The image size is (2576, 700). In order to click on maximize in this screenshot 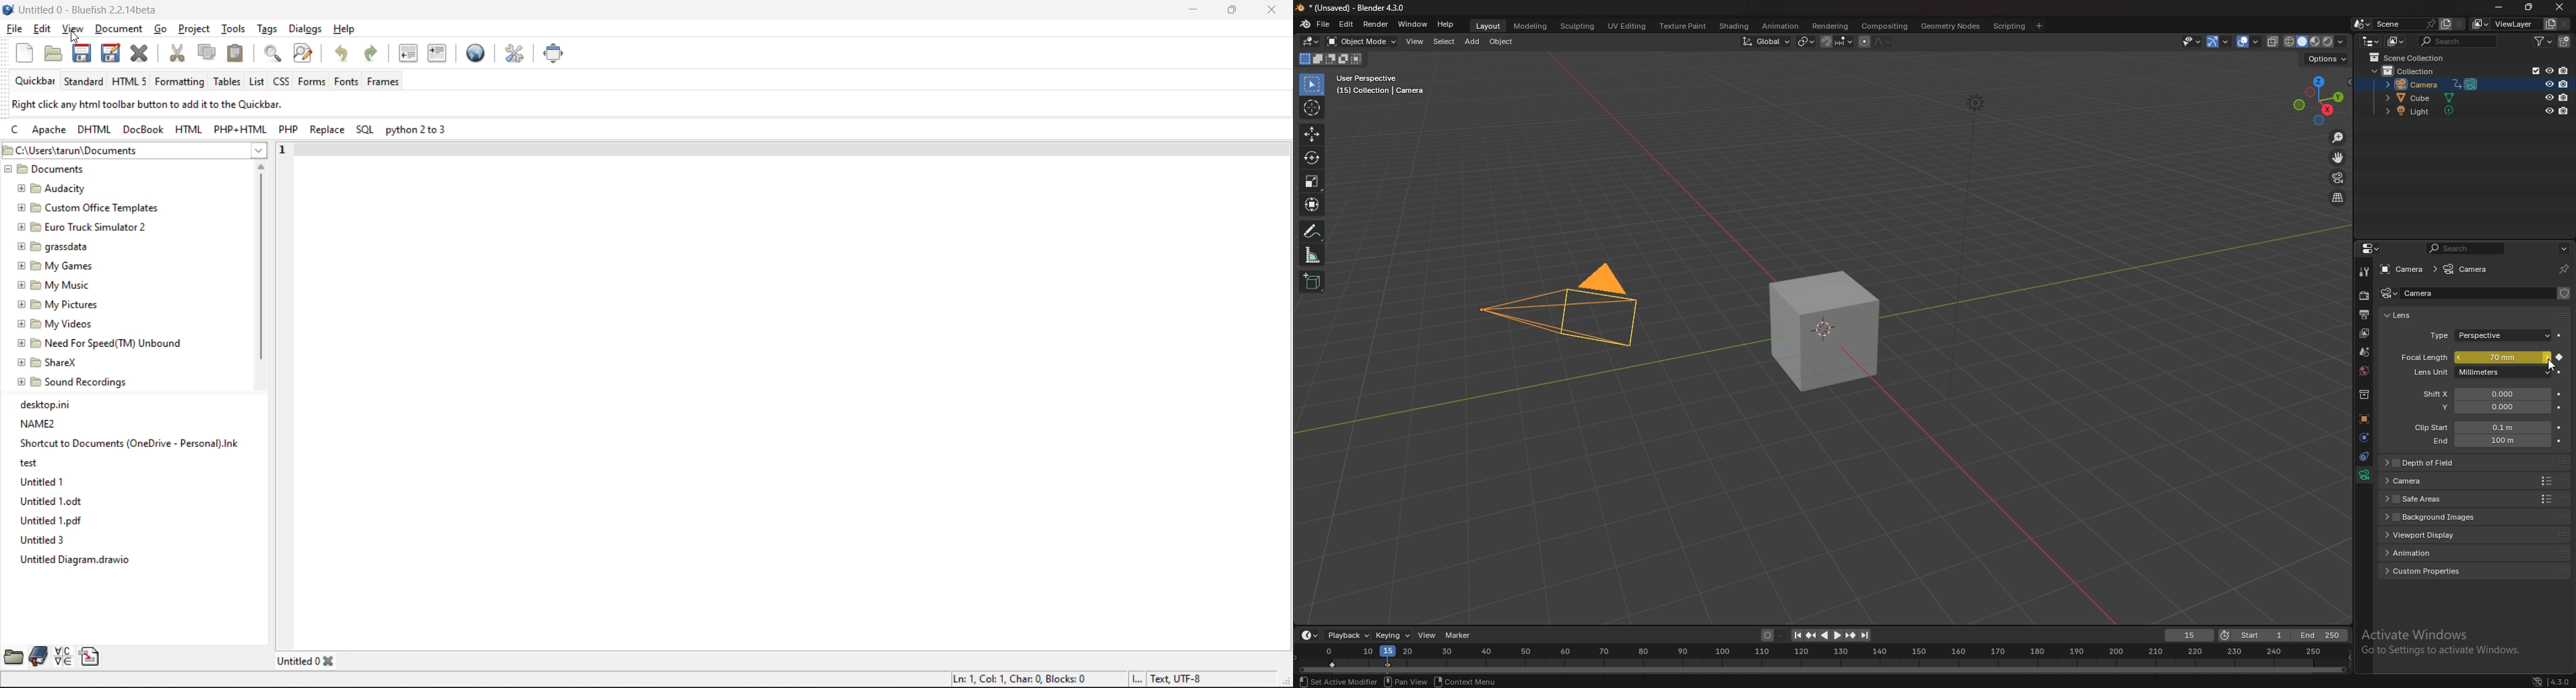, I will do `click(1236, 10)`.